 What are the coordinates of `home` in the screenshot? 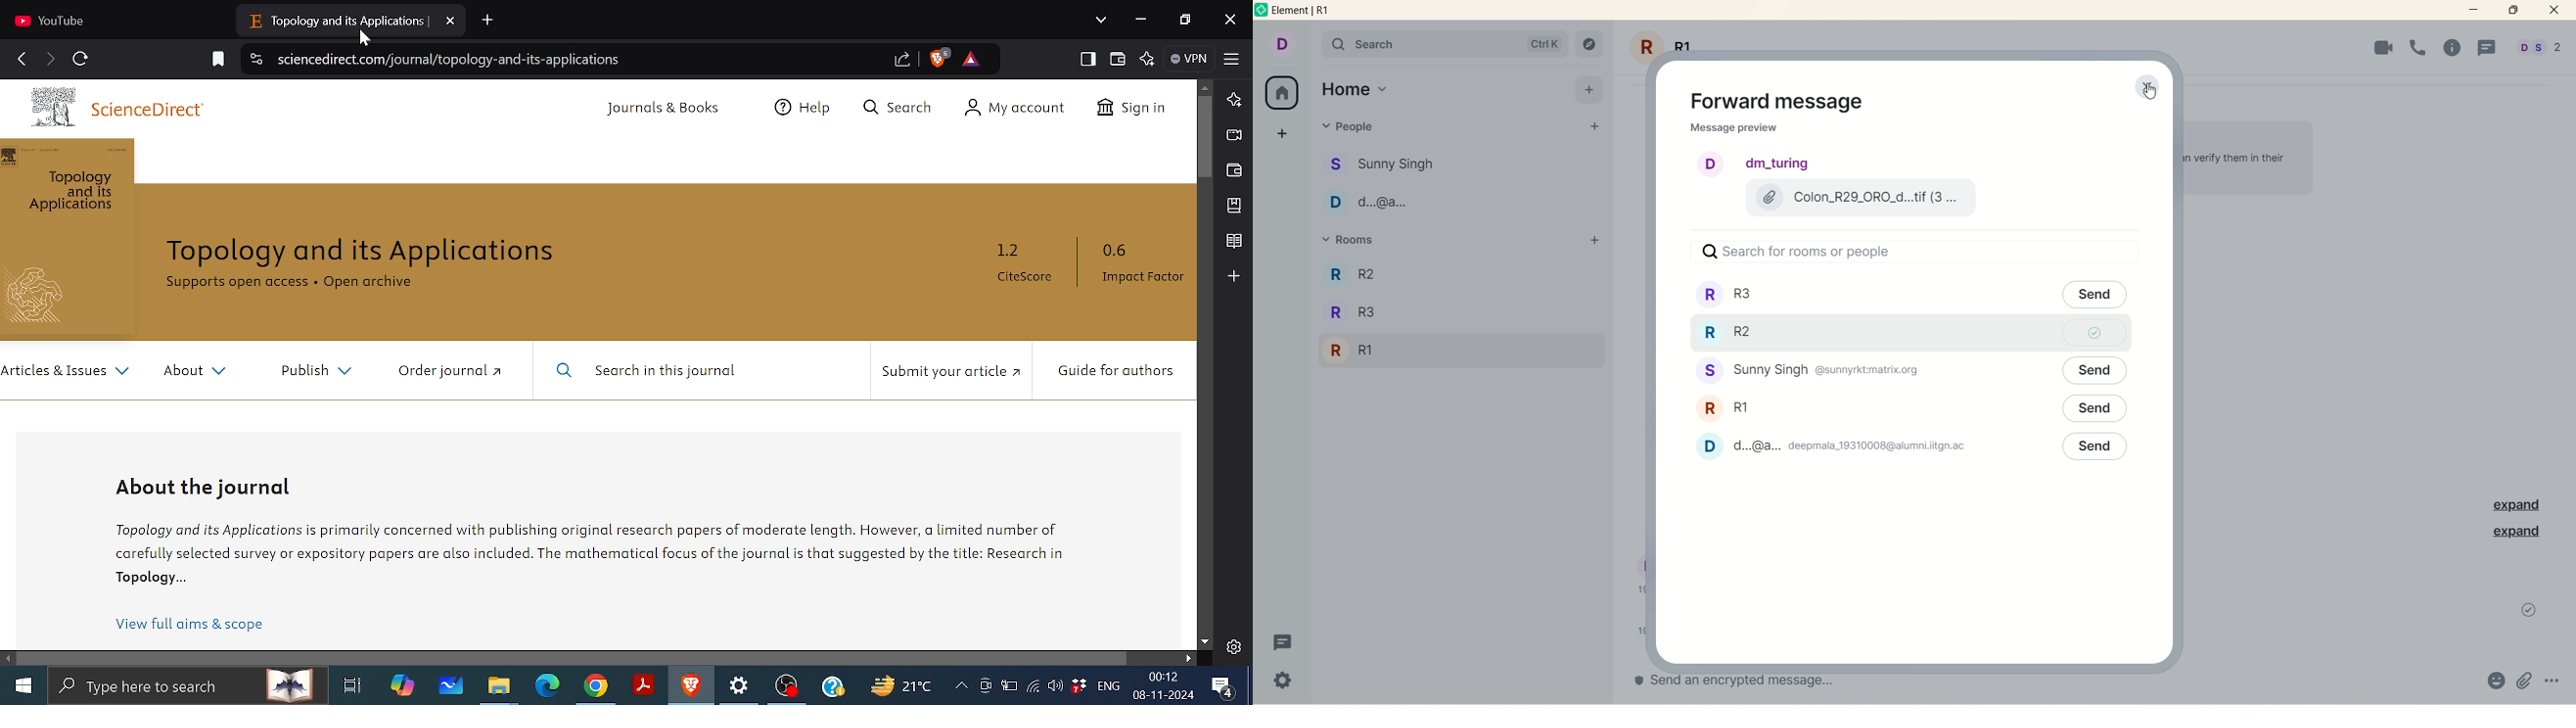 It's located at (1356, 90).